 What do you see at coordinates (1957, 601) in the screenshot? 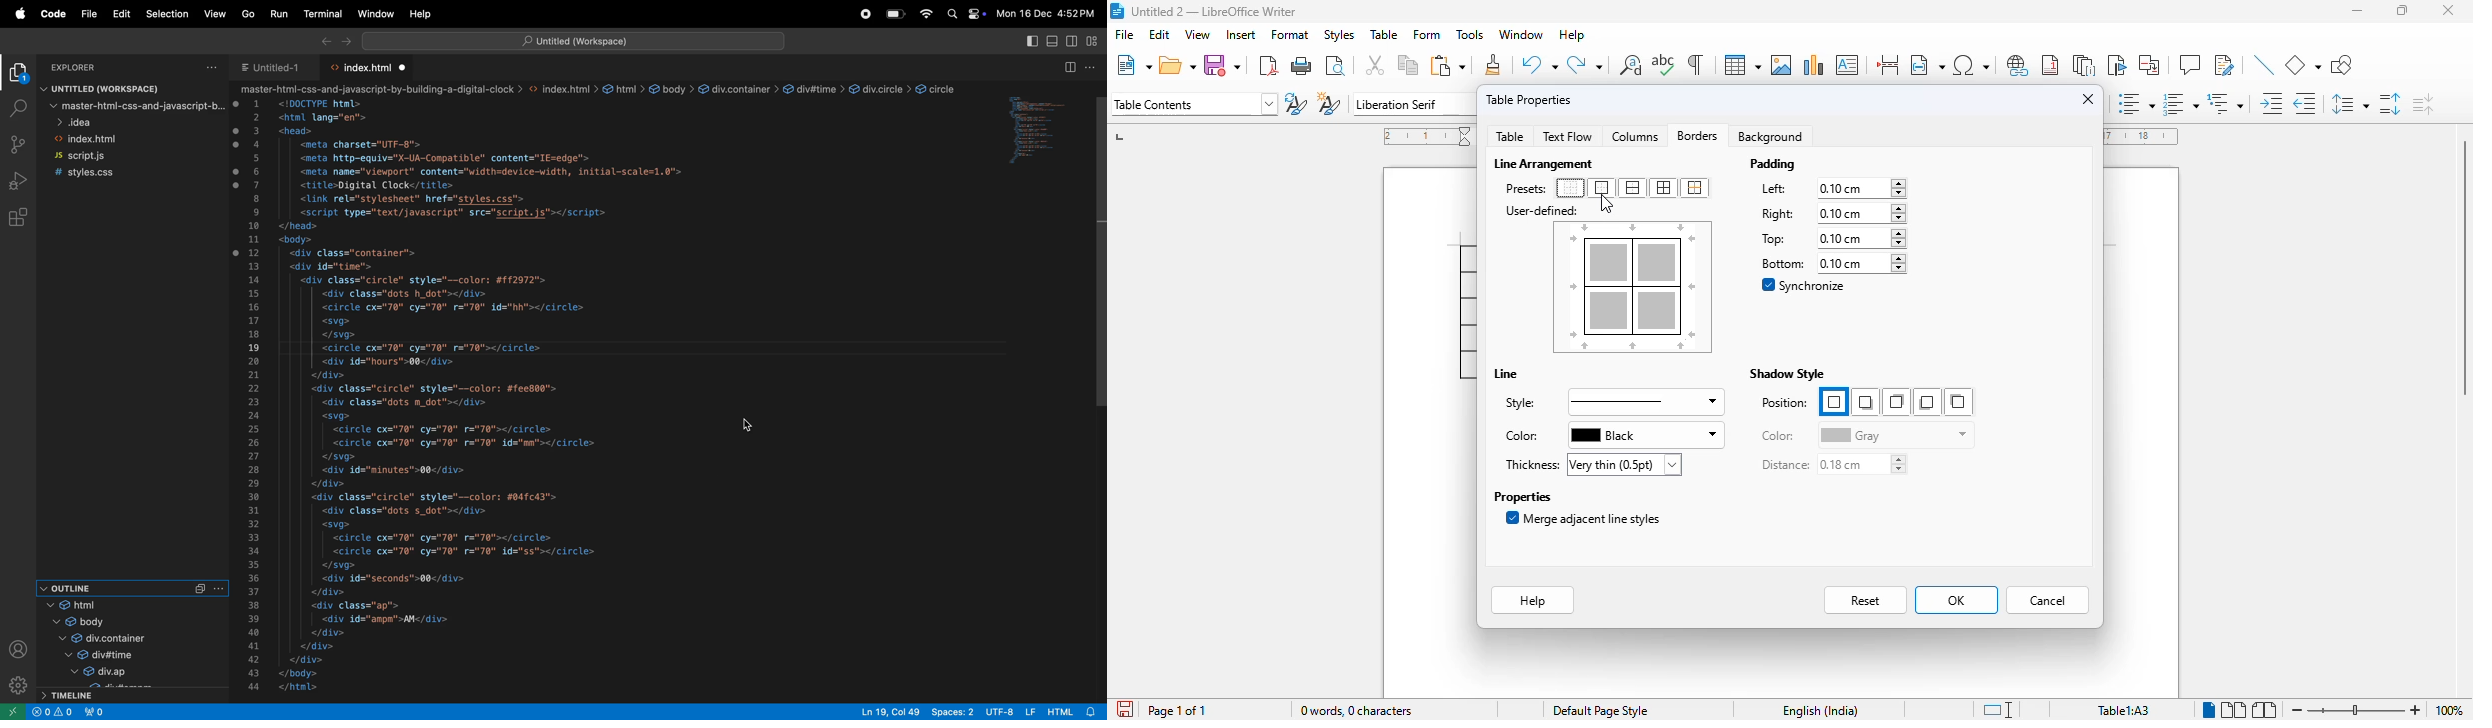
I see `OK` at bounding box center [1957, 601].